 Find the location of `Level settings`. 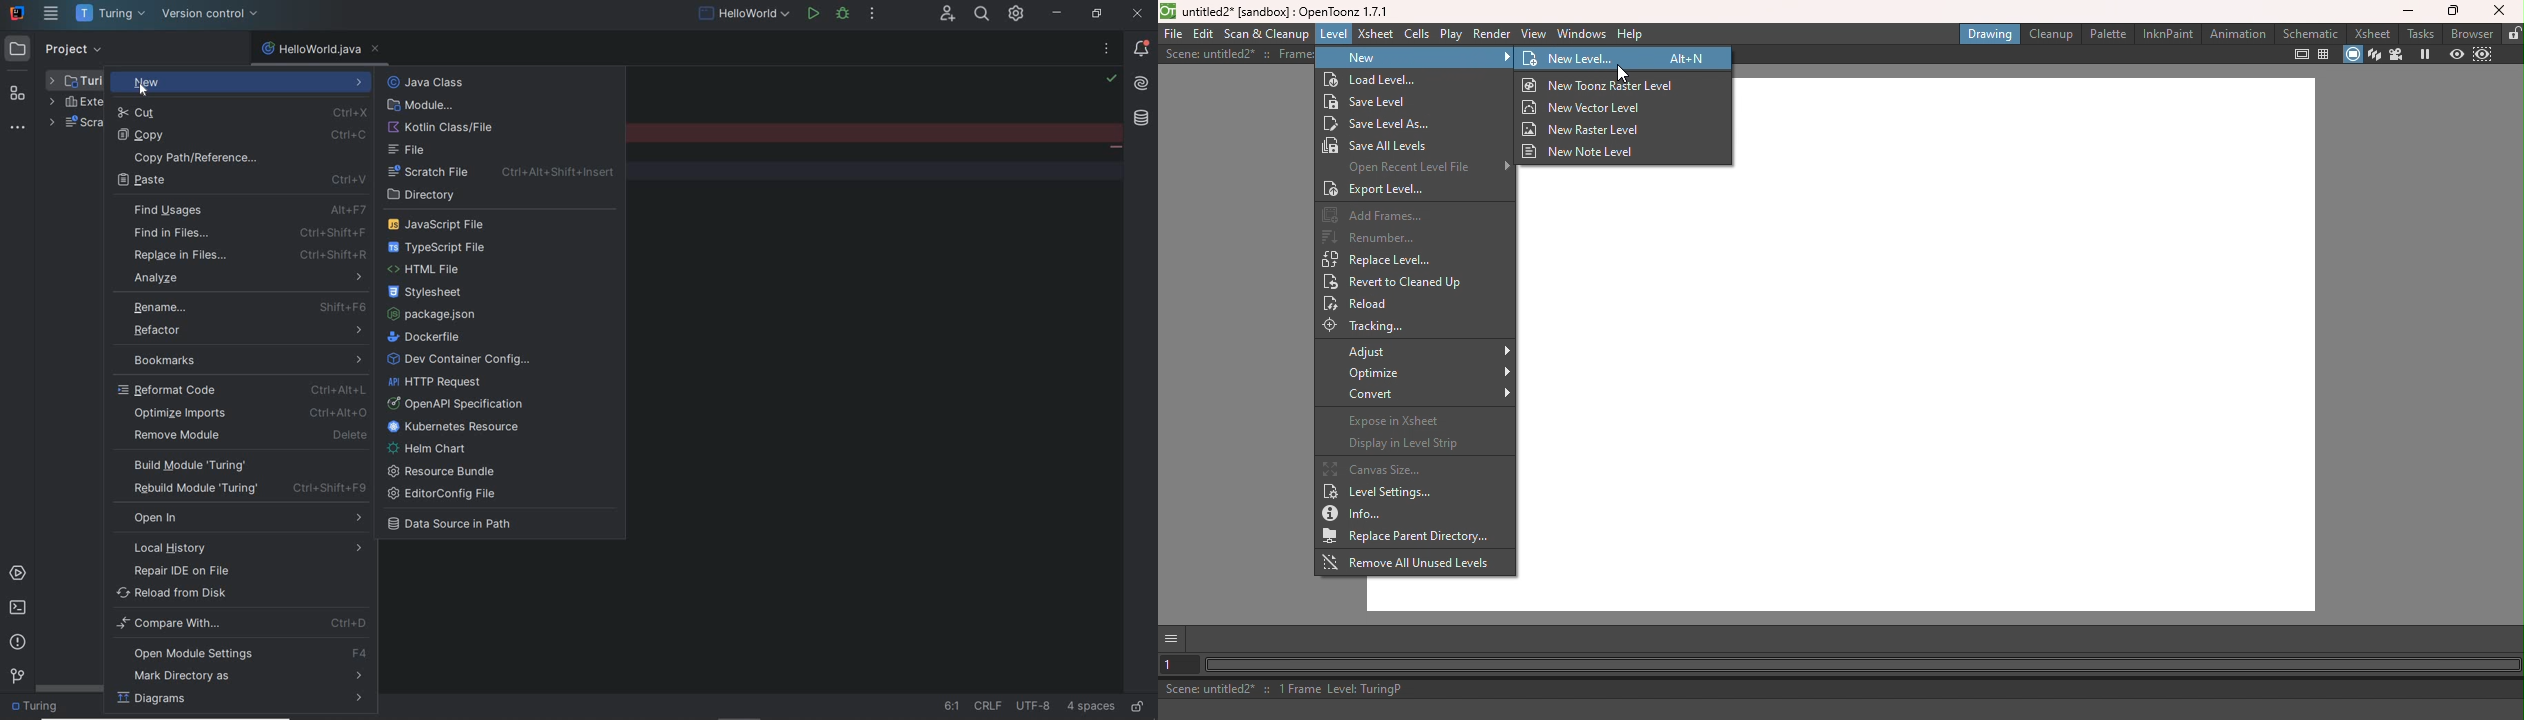

Level settings is located at coordinates (1378, 493).